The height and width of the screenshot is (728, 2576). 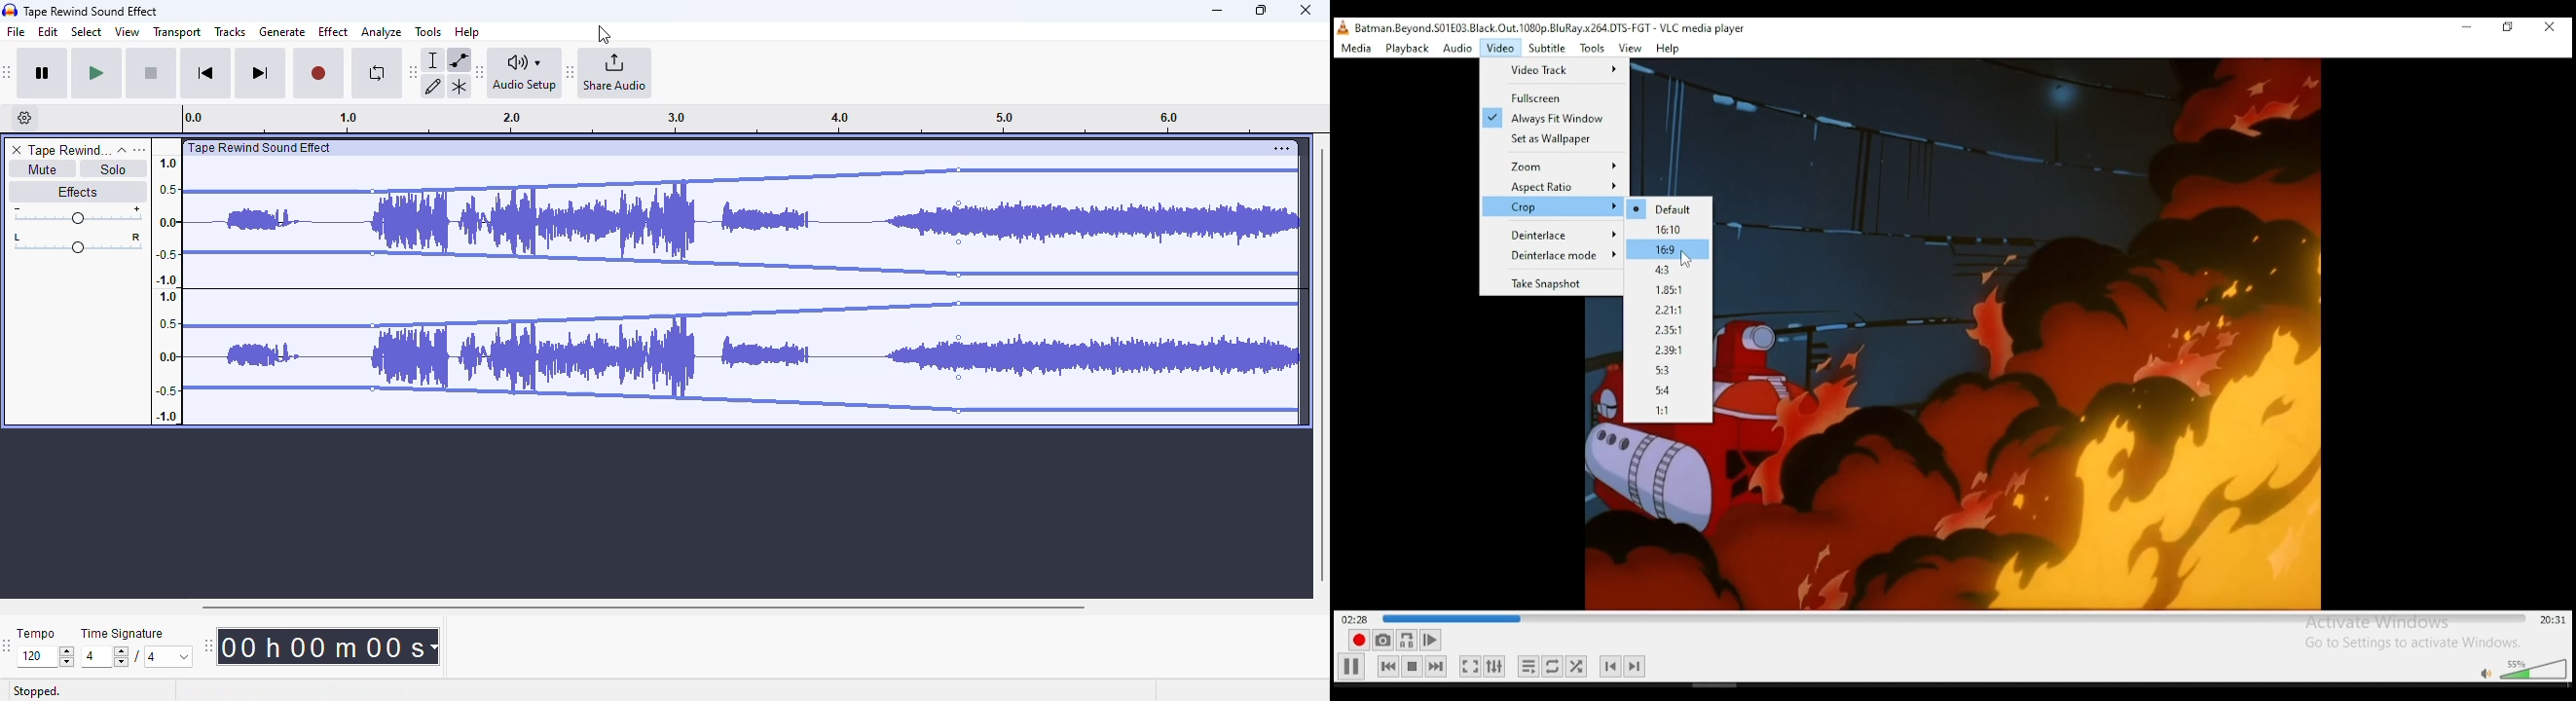 What do you see at coordinates (959, 275) in the screenshot?
I see `Control point` at bounding box center [959, 275].